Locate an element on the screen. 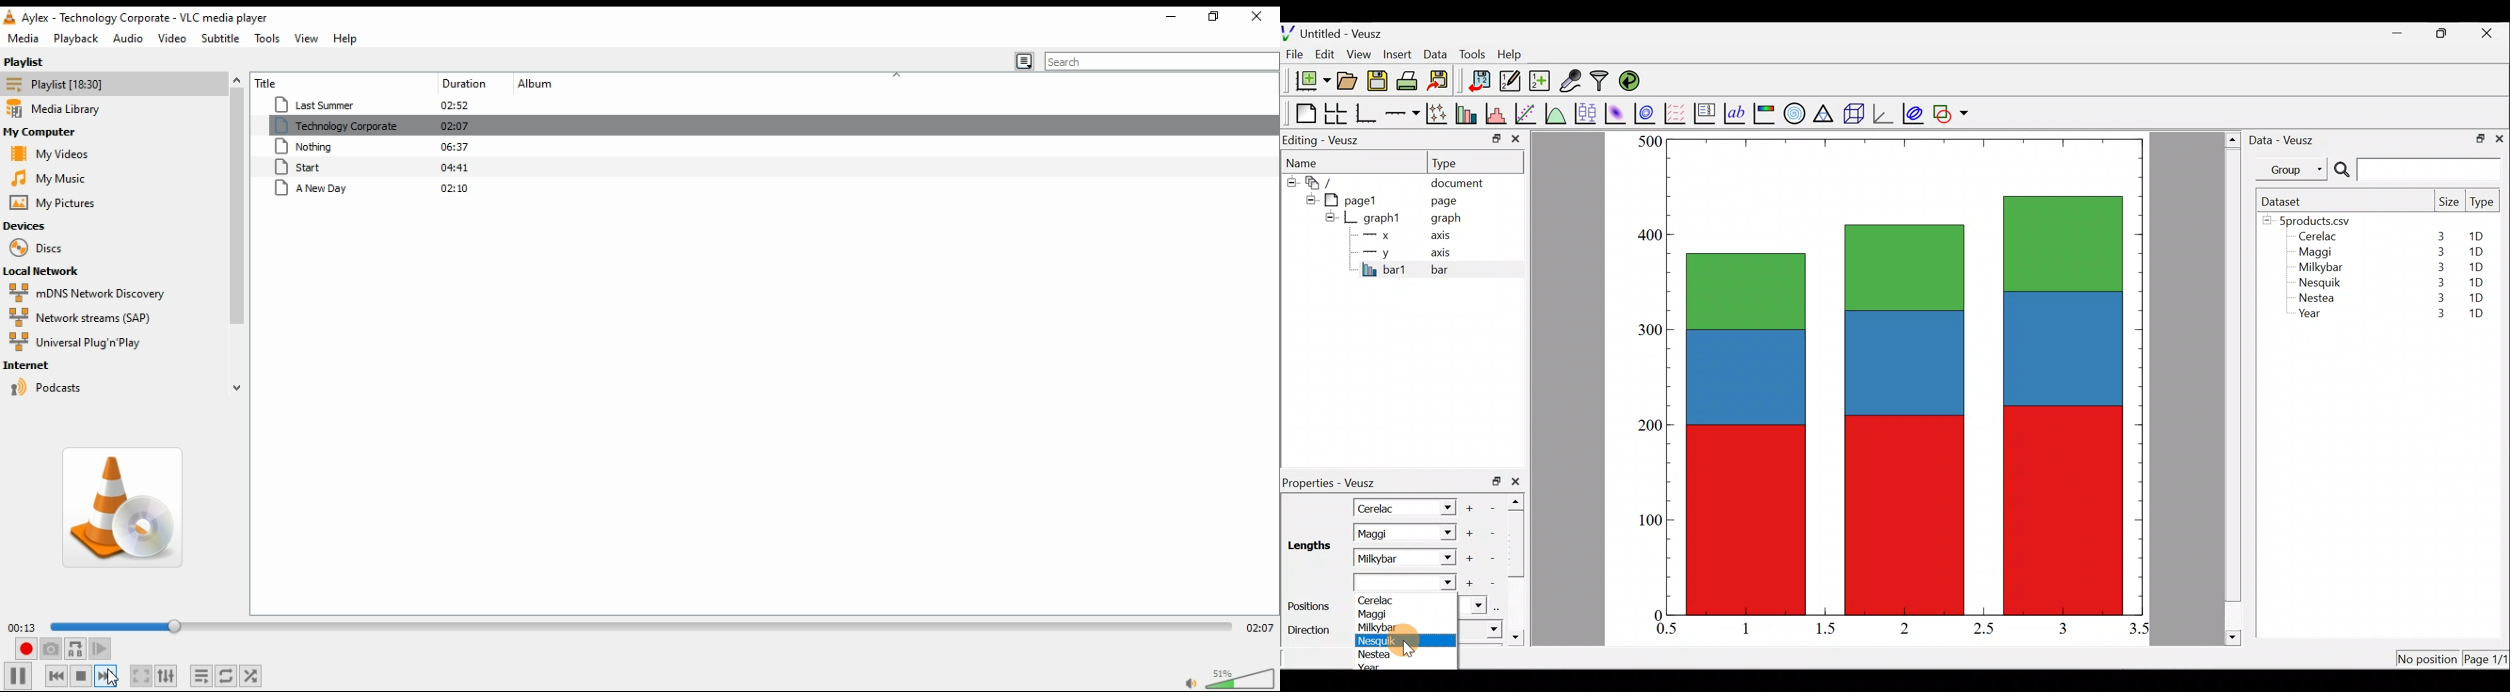 The height and width of the screenshot is (700, 2520). Base graph is located at coordinates (1367, 113).